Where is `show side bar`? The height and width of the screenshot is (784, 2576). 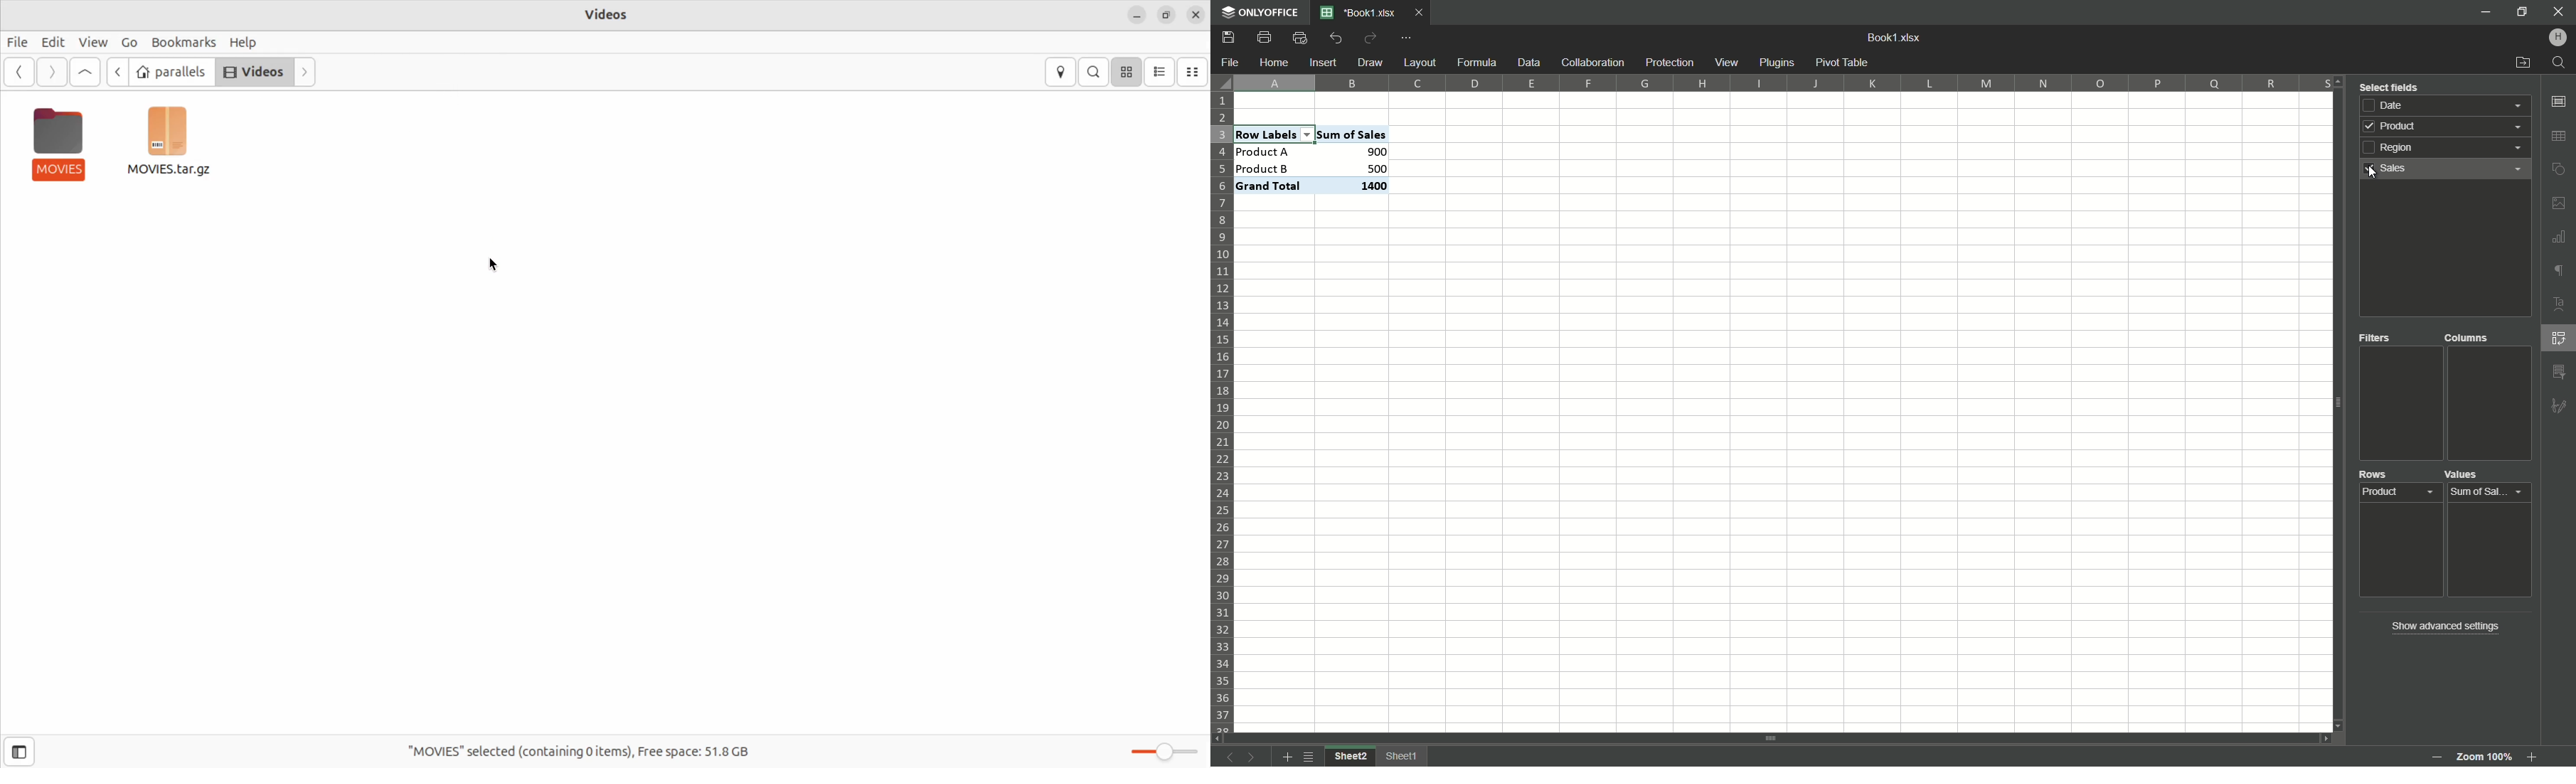
show side bar is located at coordinates (20, 753).